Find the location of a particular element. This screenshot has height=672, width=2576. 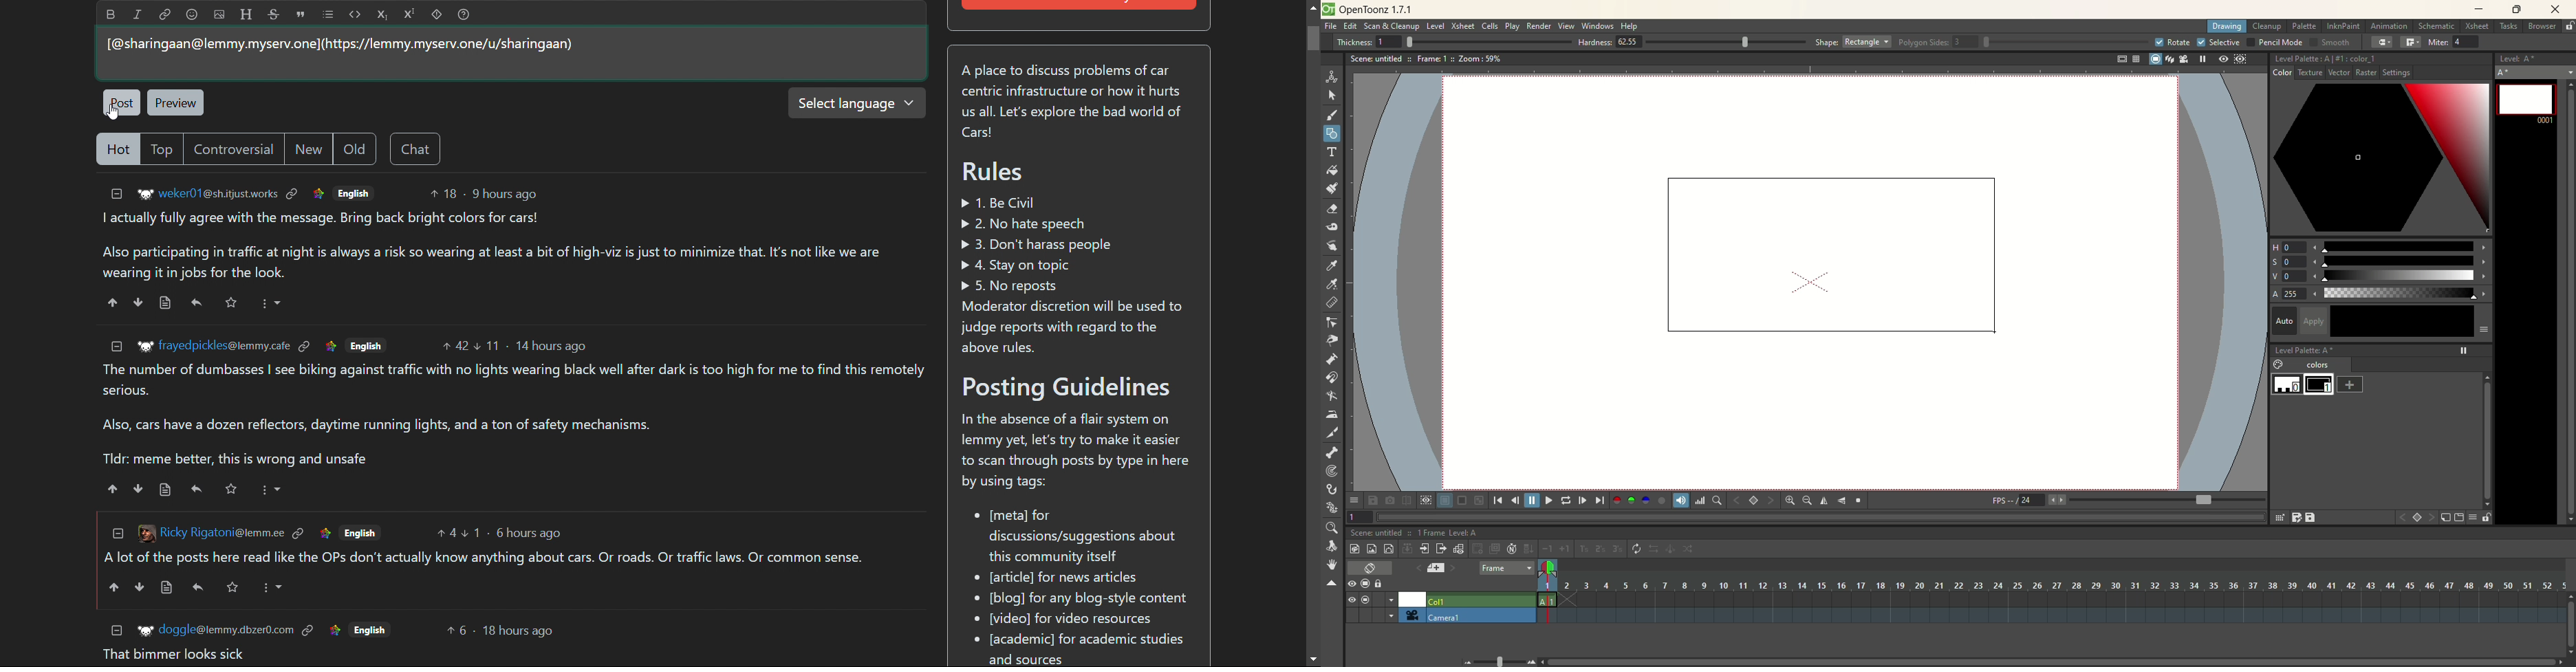

smooth is located at coordinates (2329, 43).